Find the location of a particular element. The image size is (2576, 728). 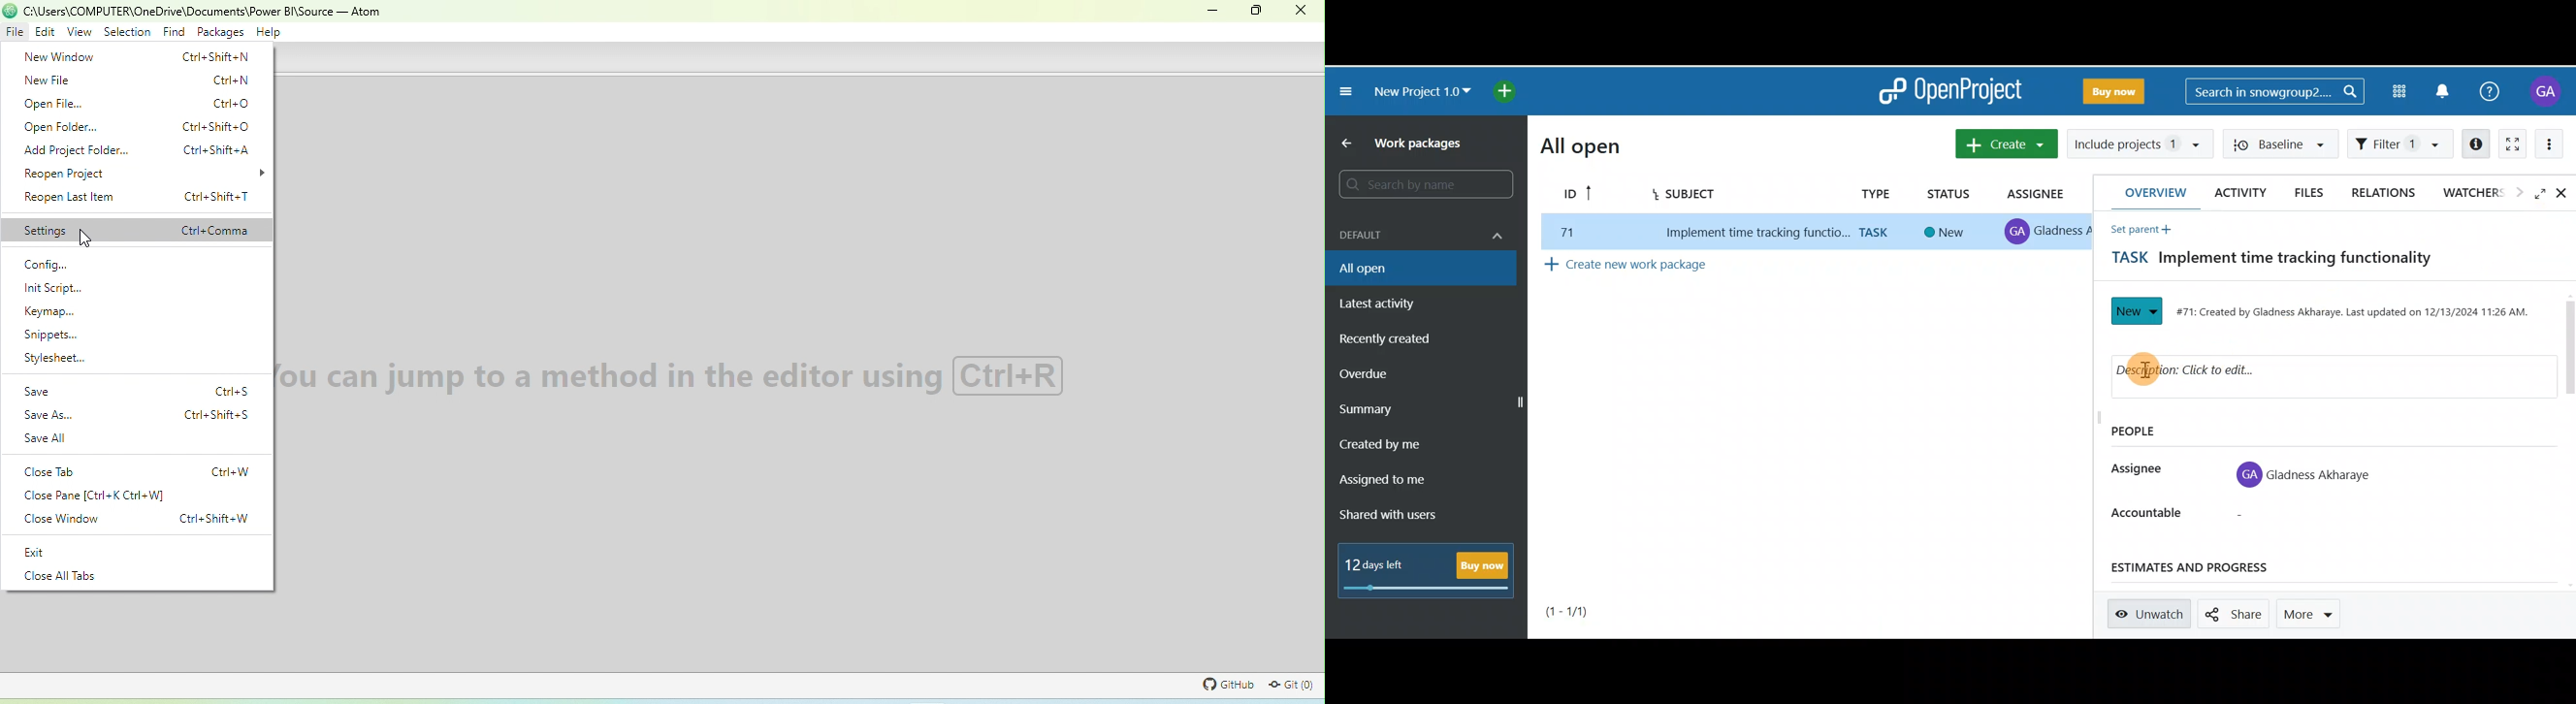

Open quick add menu is located at coordinates (1504, 89).